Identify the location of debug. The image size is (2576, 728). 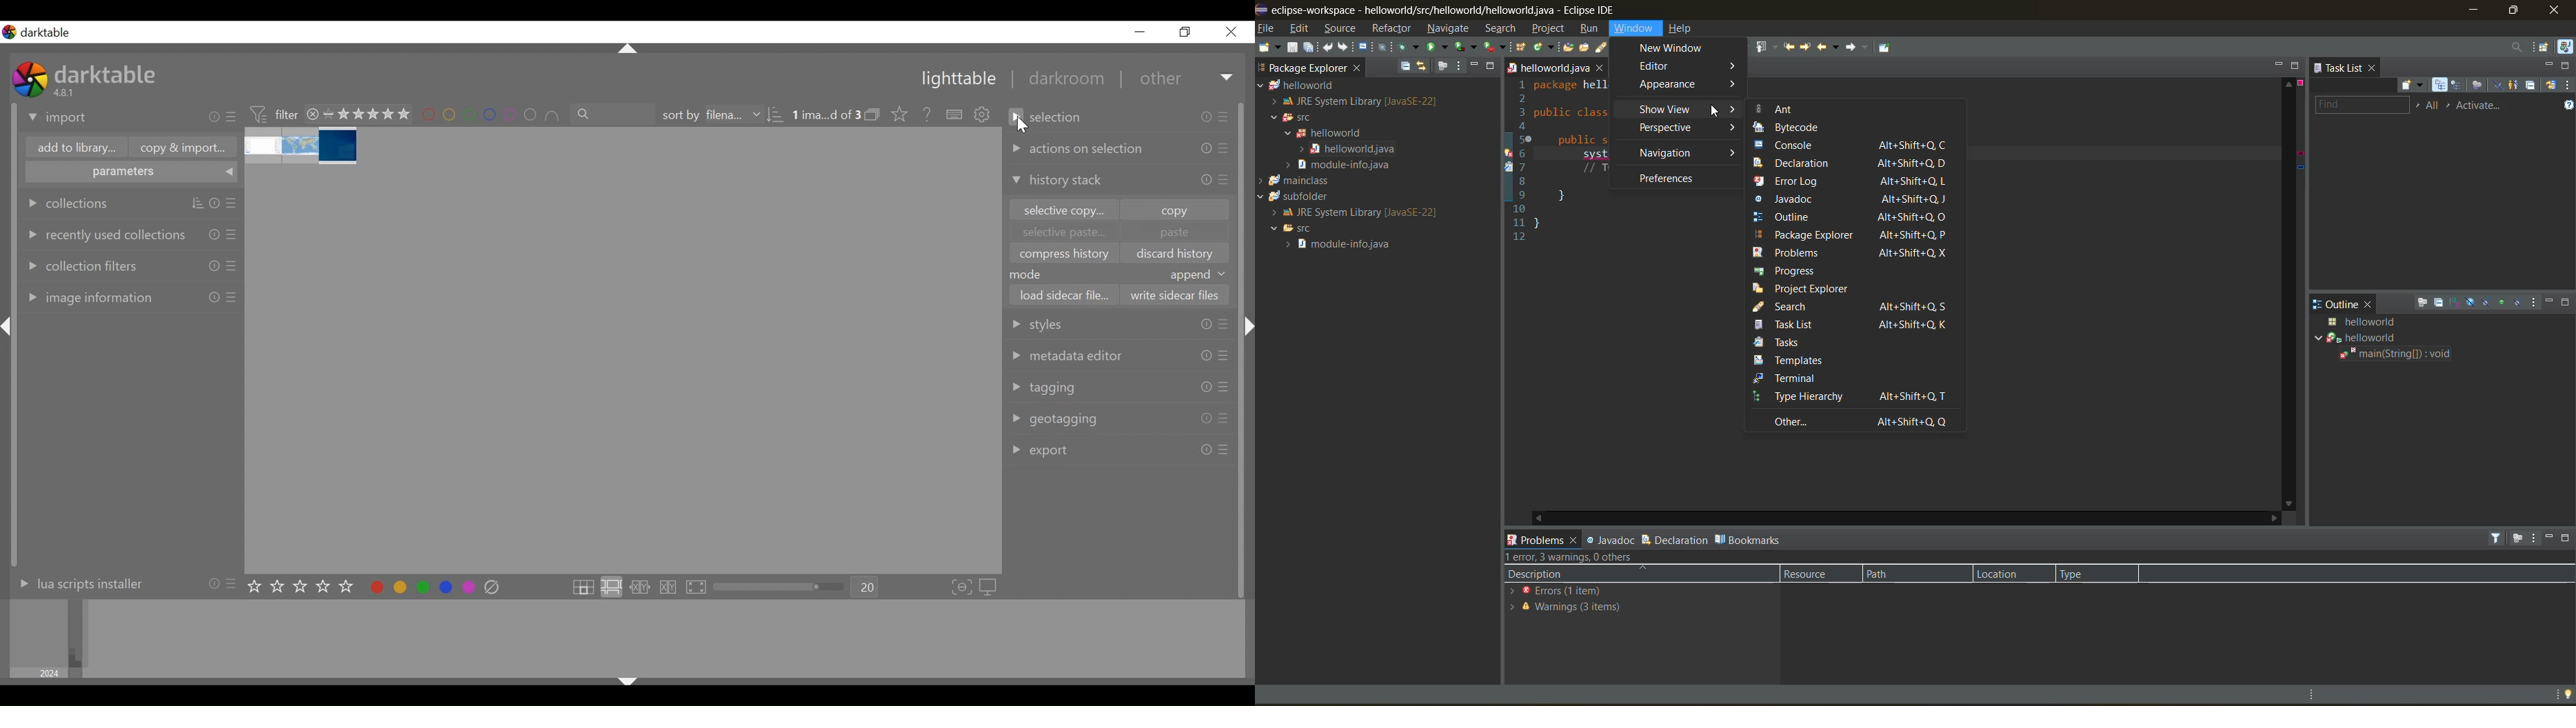
(1408, 47).